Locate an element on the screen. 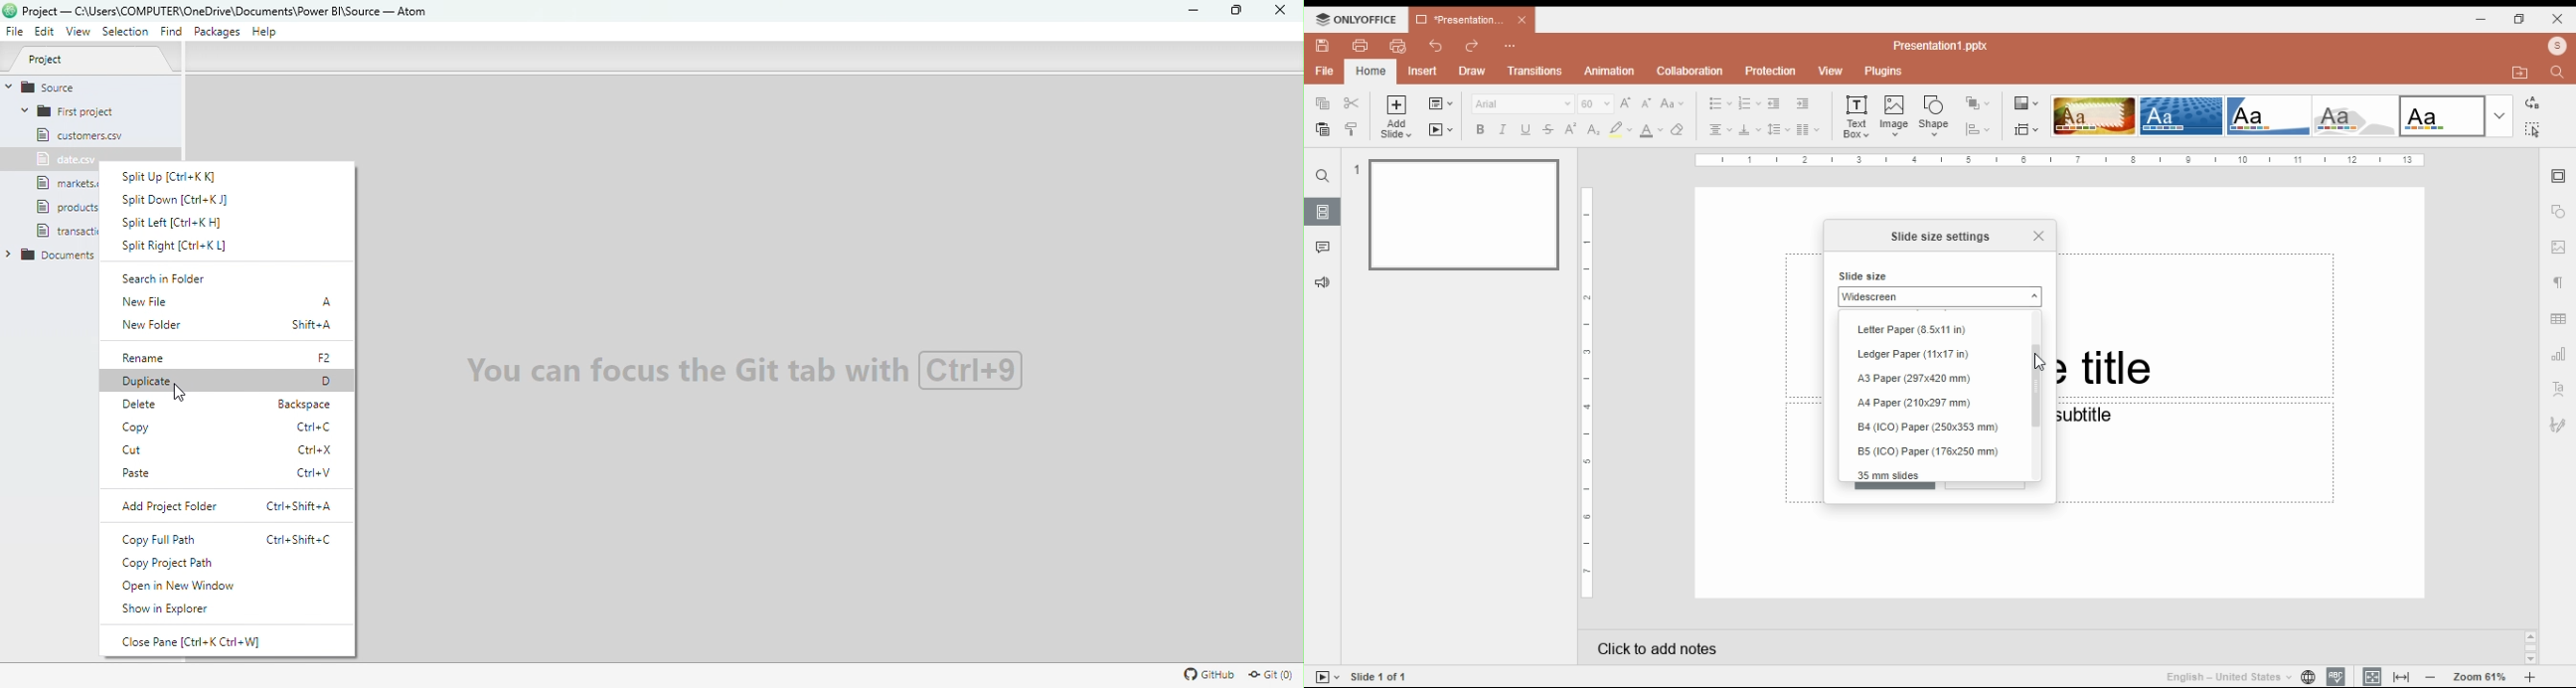 Image resolution: width=2576 pixels, height=700 pixels. Packages is located at coordinates (220, 32).